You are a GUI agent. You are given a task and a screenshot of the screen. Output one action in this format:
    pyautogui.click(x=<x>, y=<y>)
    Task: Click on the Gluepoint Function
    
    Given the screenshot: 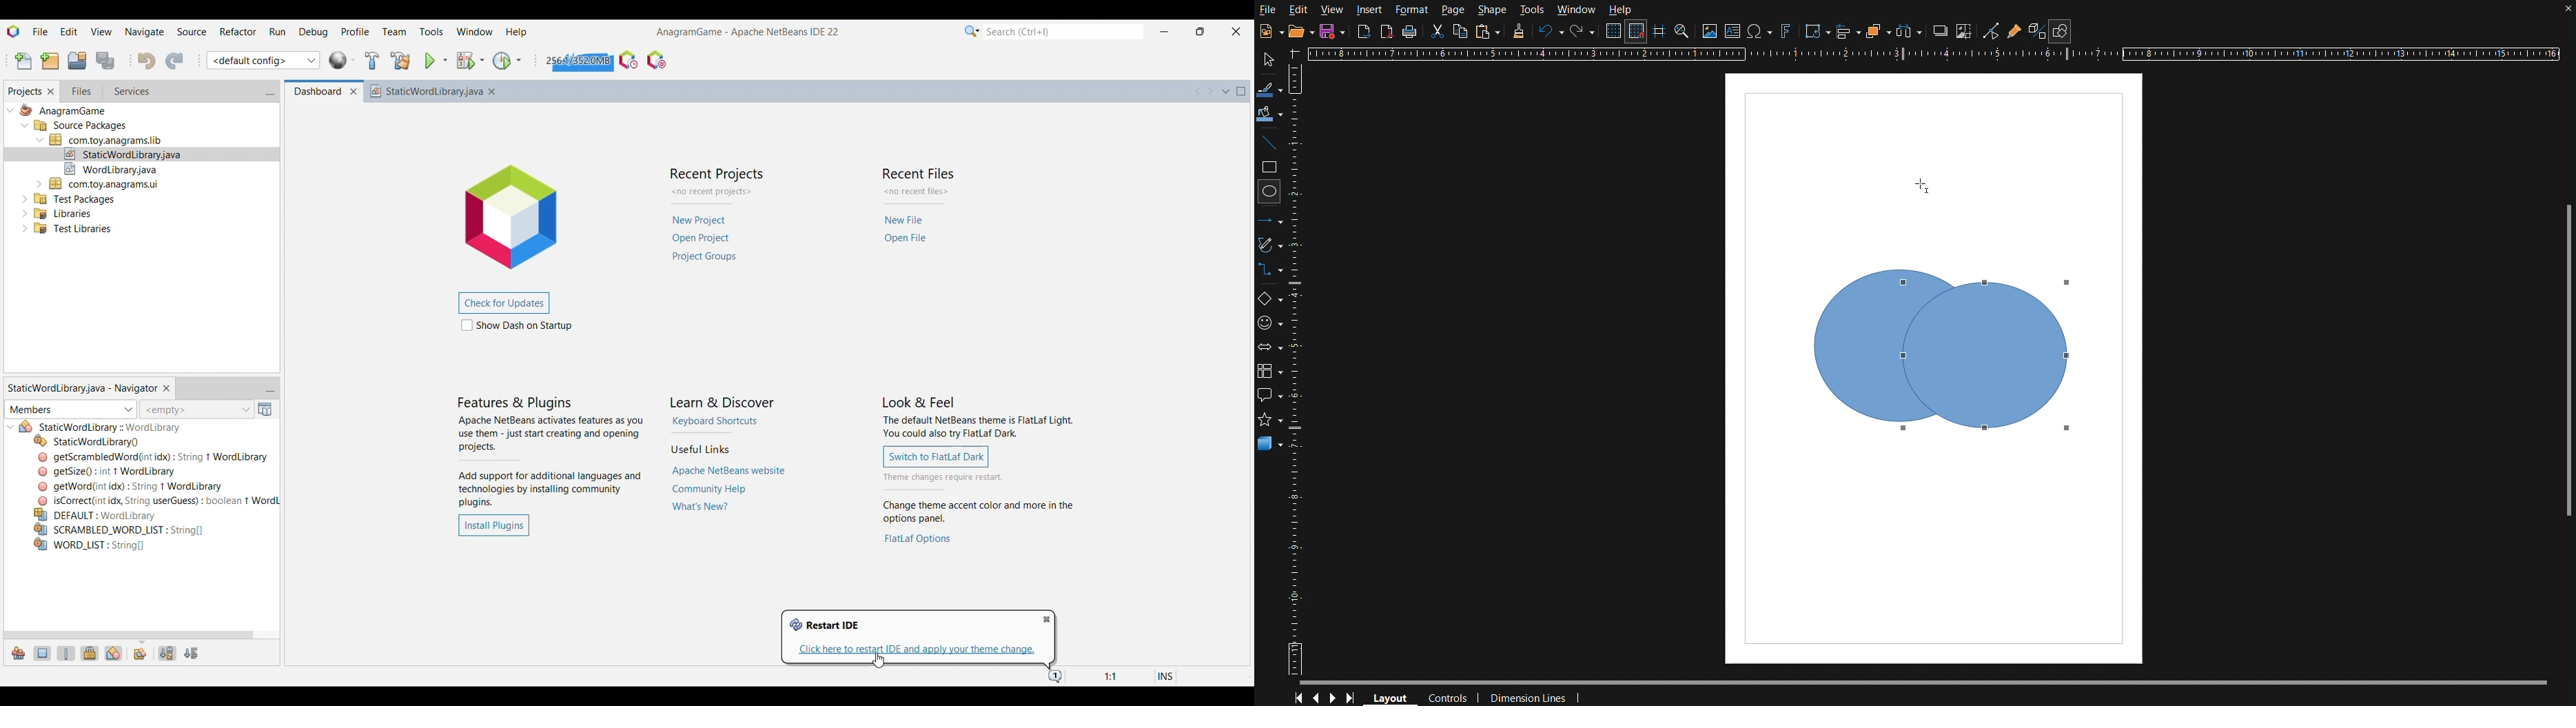 What is the action you would take?
    pyautogui.click(x=2014, y=32)
    